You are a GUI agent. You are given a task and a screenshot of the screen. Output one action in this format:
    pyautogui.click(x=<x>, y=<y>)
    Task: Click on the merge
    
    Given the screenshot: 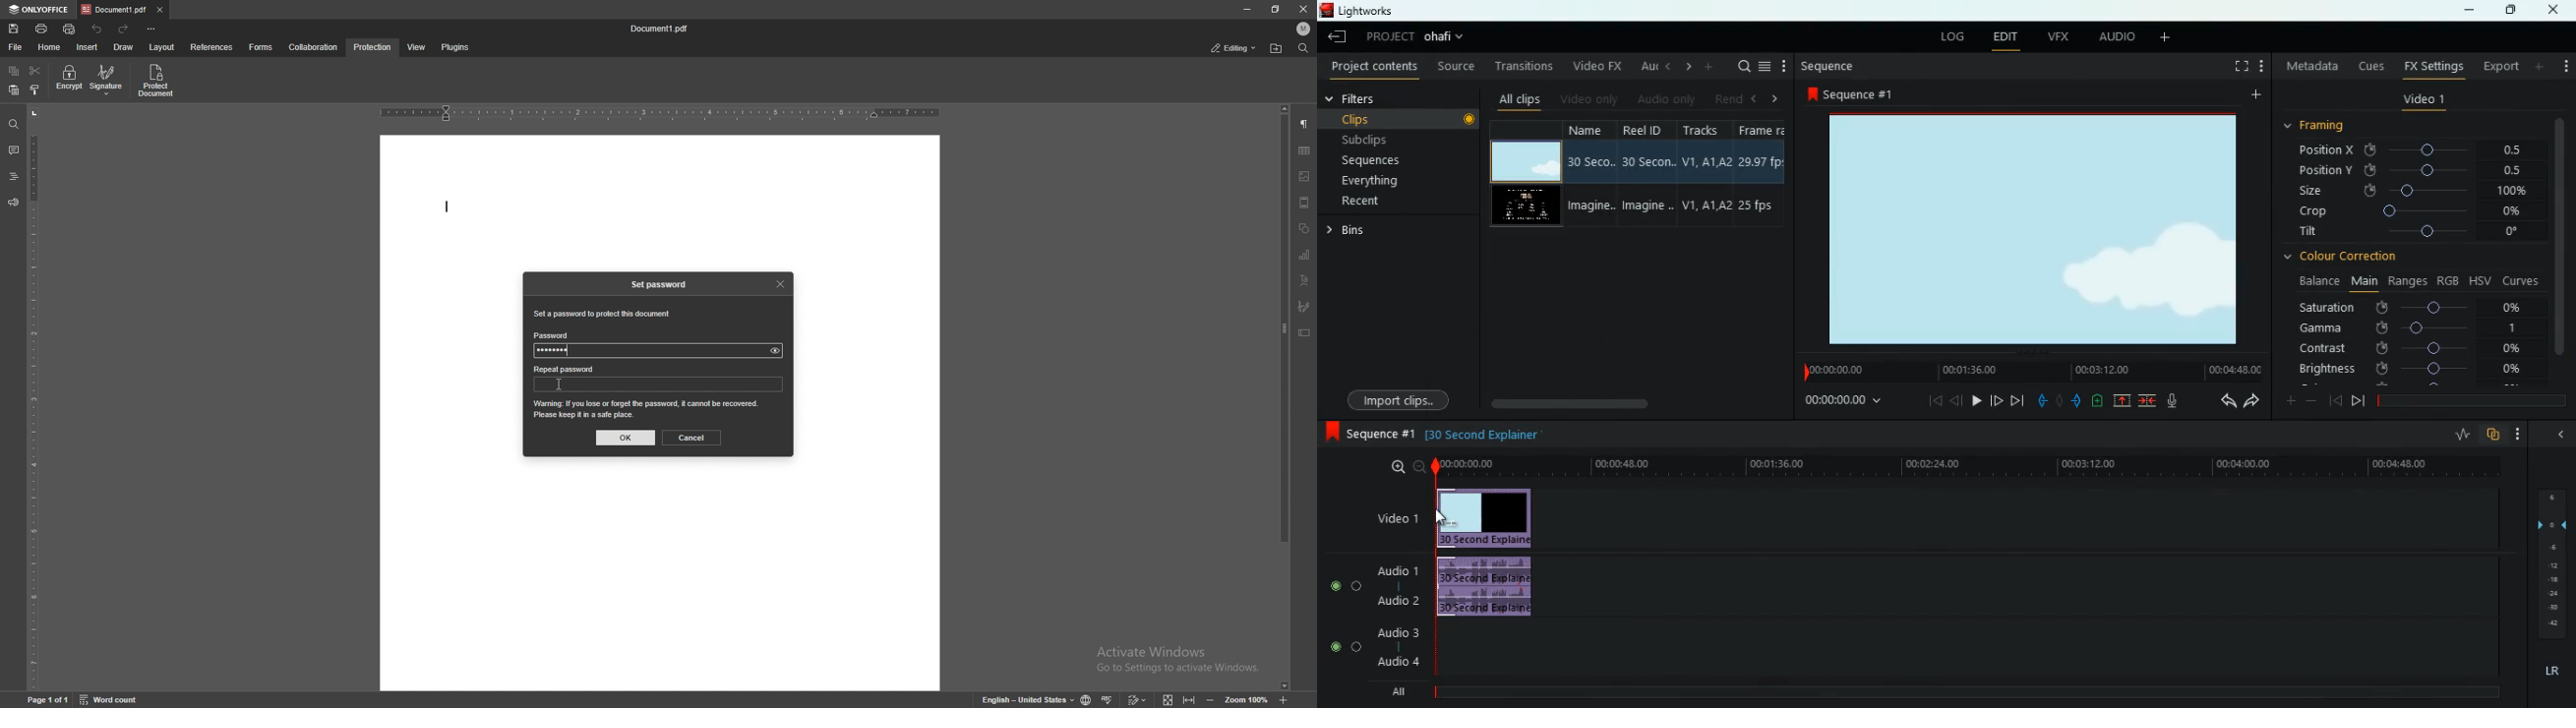 What is the action you would take?
    pyautogui.click(x=2148, y=401)
    